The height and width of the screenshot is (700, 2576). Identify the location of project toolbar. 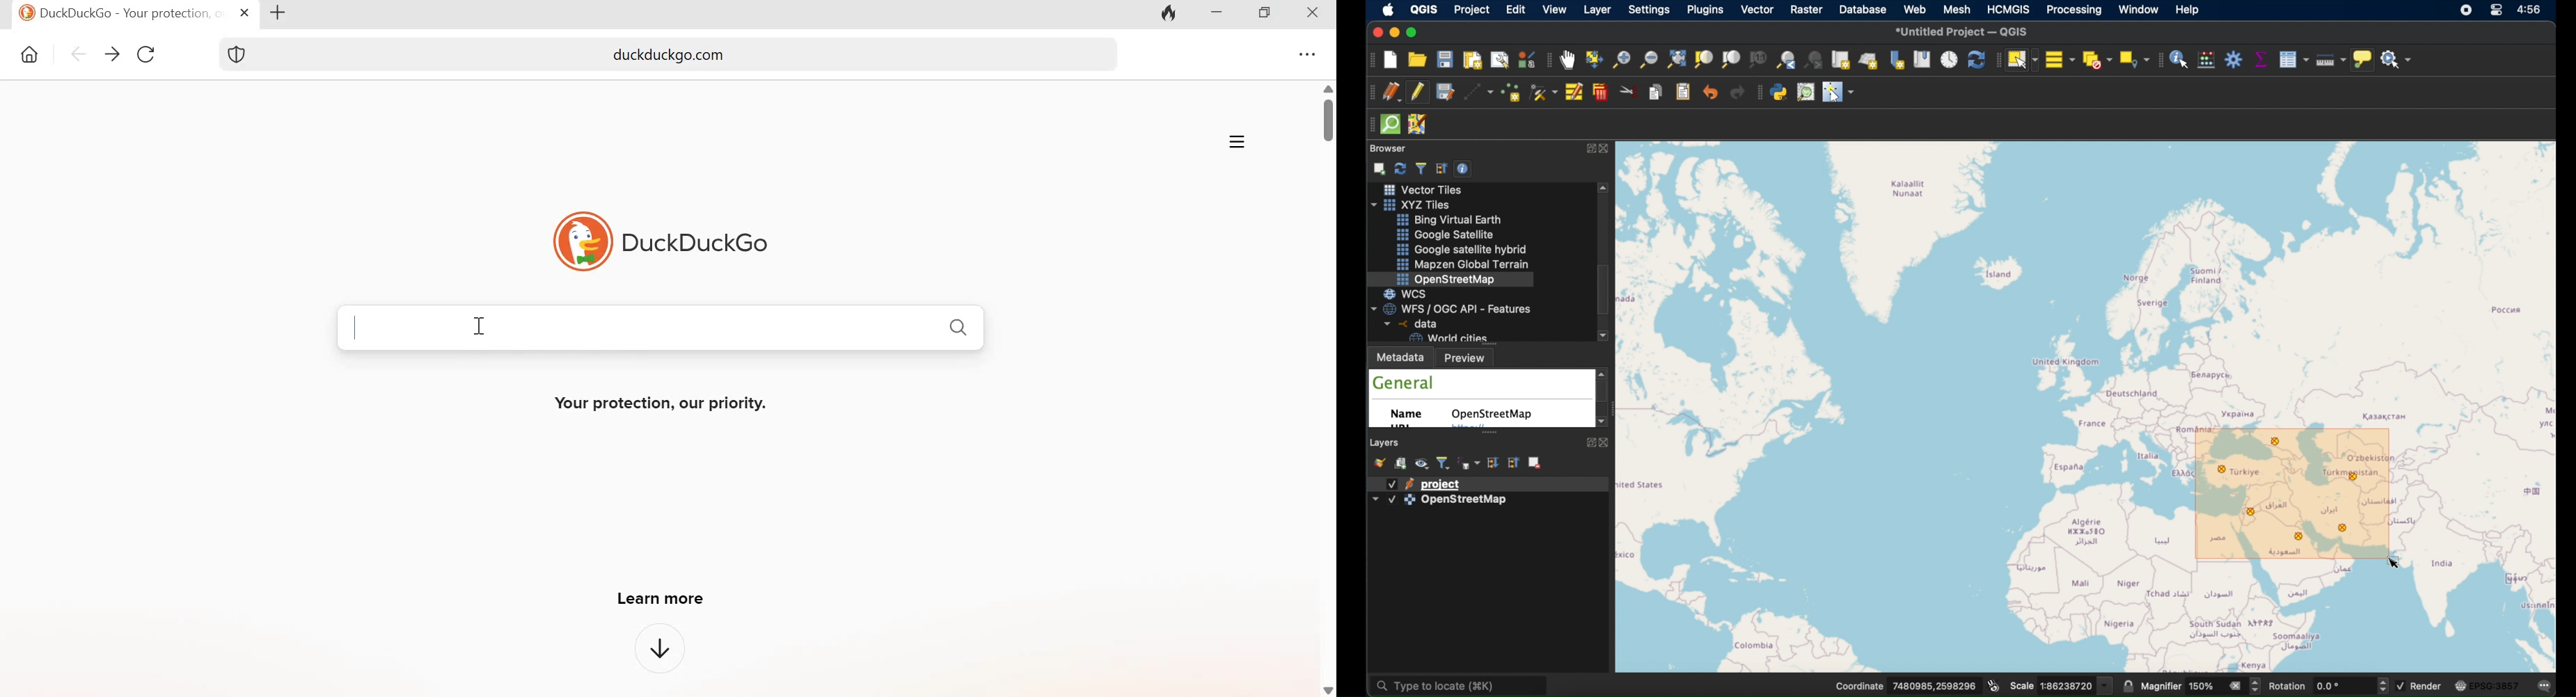
(1369, 61).